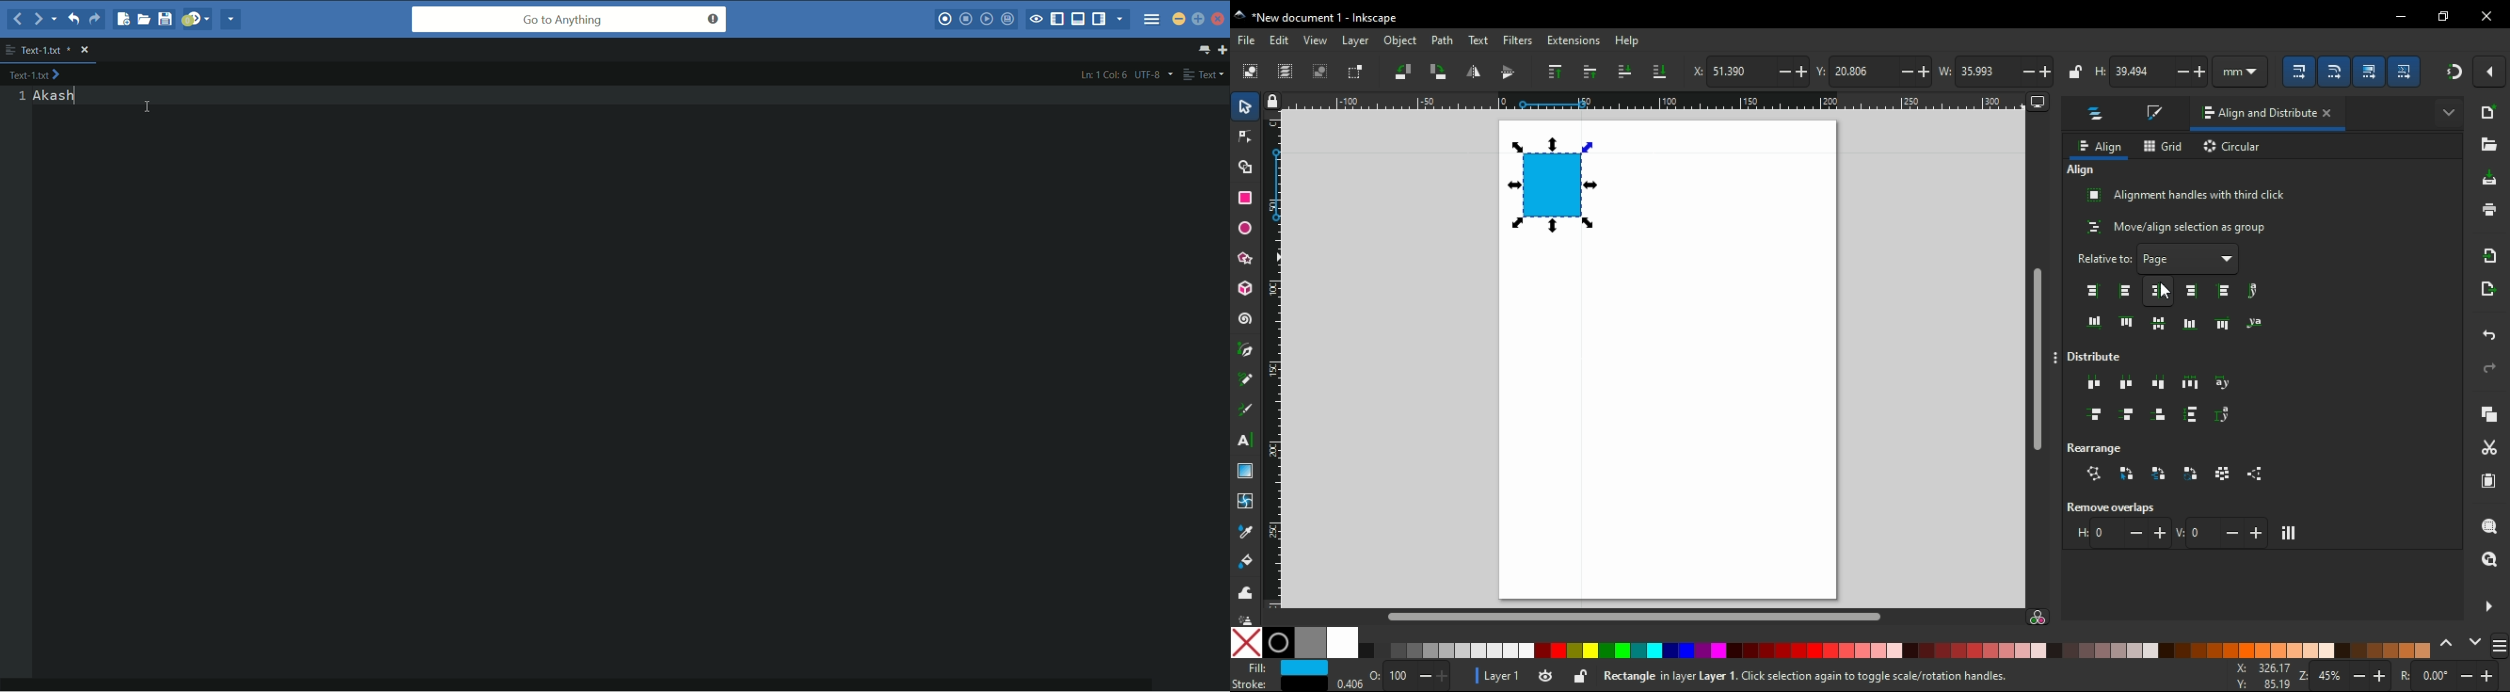 The image size is (2520, 700). Describe the element at coordinates (2228, 415) in the screenshot. I see `distribute text anchors vertically` at that location.